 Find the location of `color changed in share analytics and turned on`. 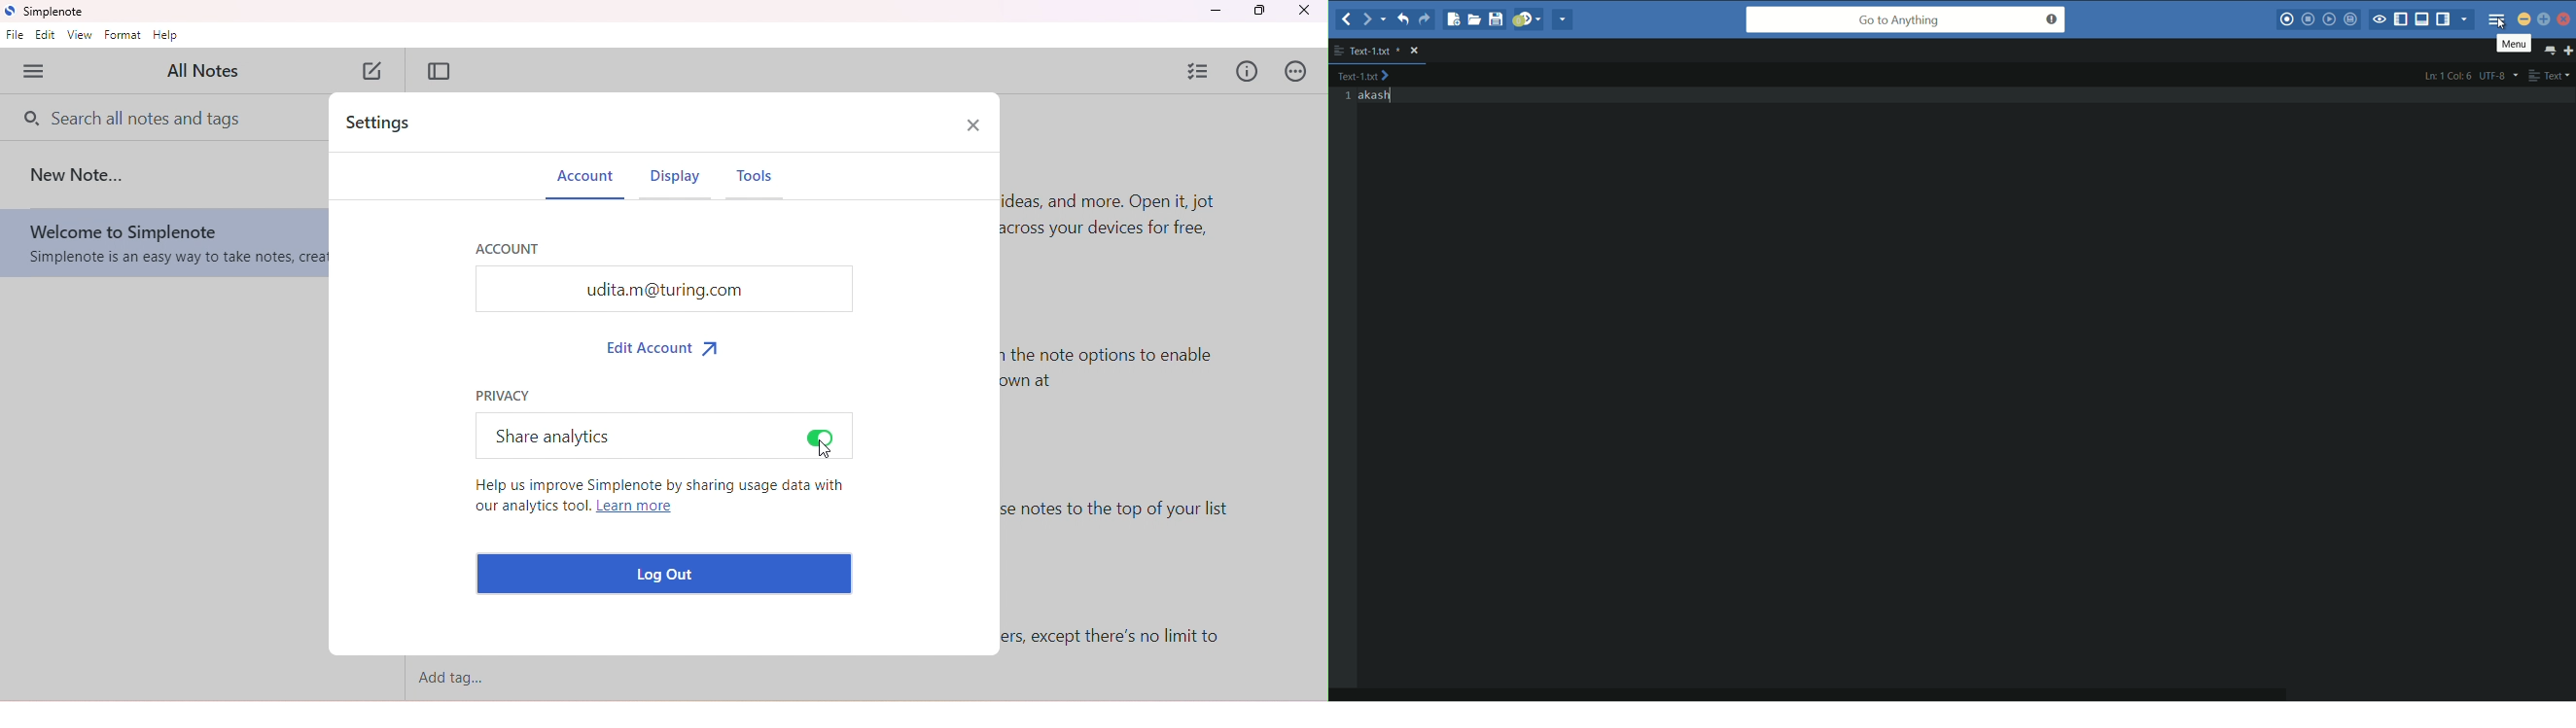

color changed in share analytics and turned on is located at coordinates (822, 437).